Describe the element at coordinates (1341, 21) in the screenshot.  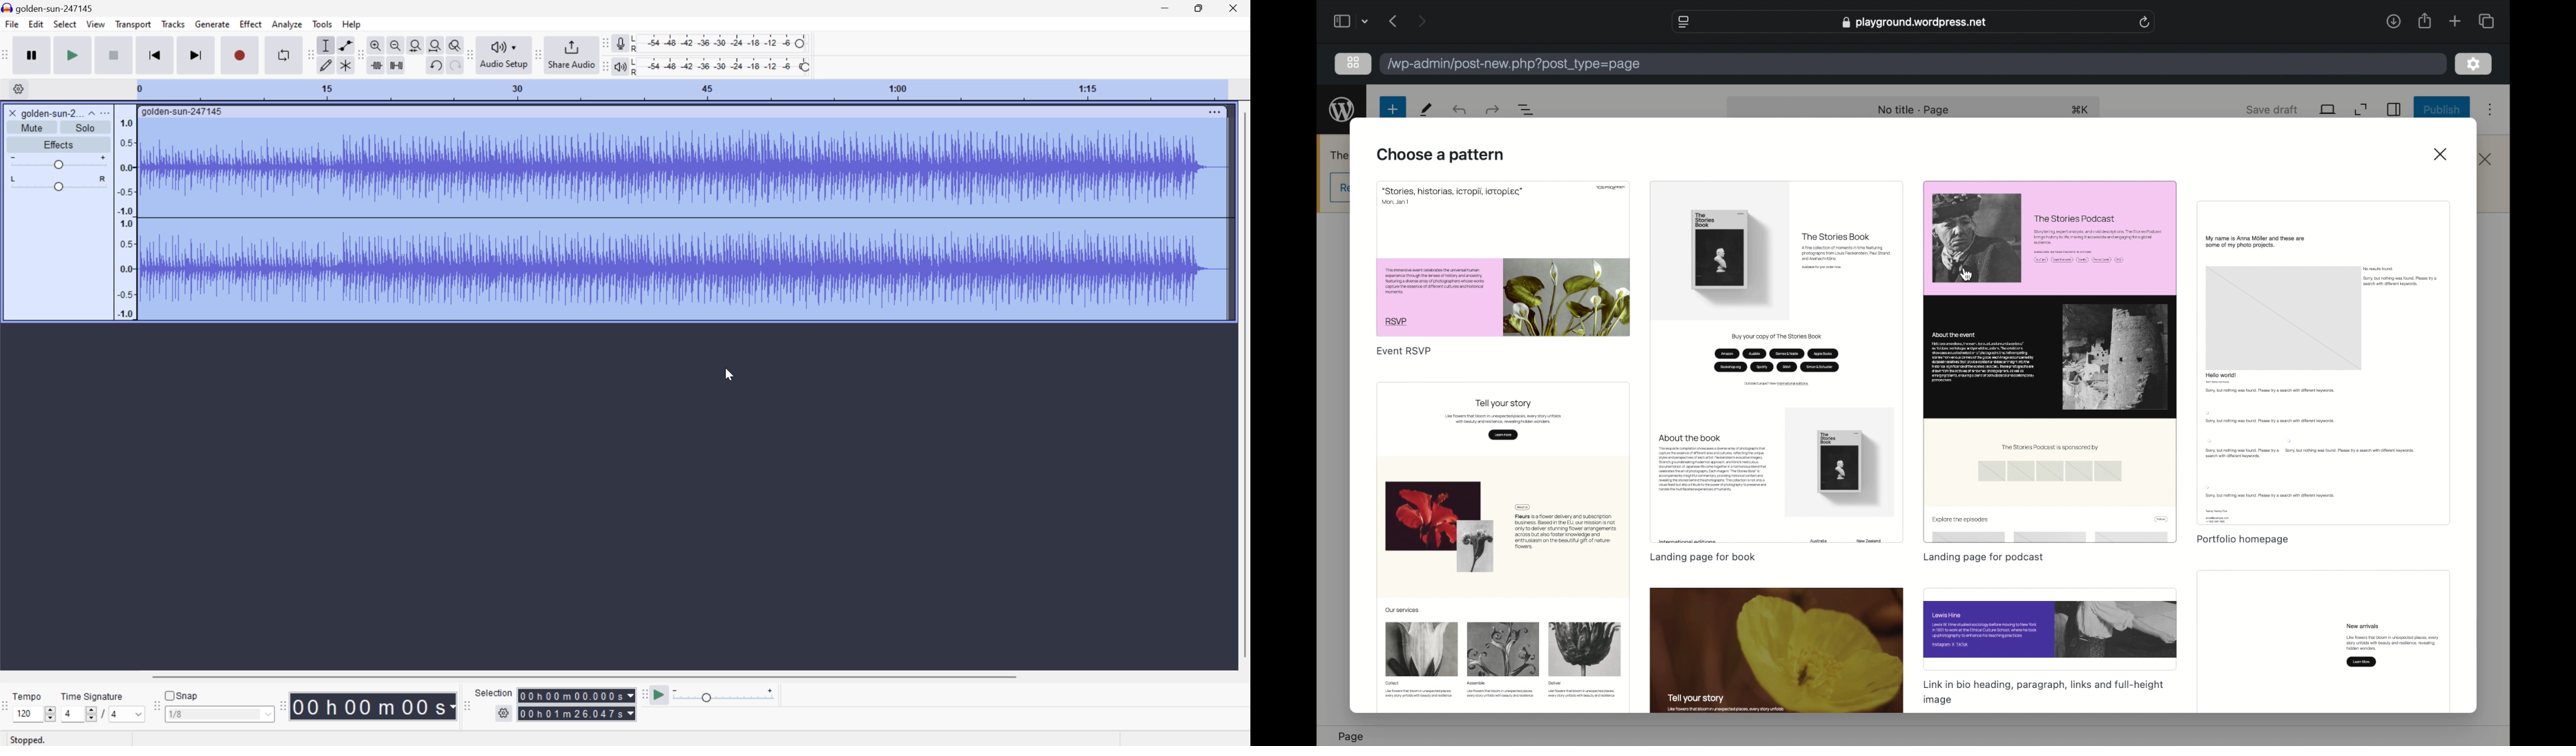
I see `show sidebar` at that location.